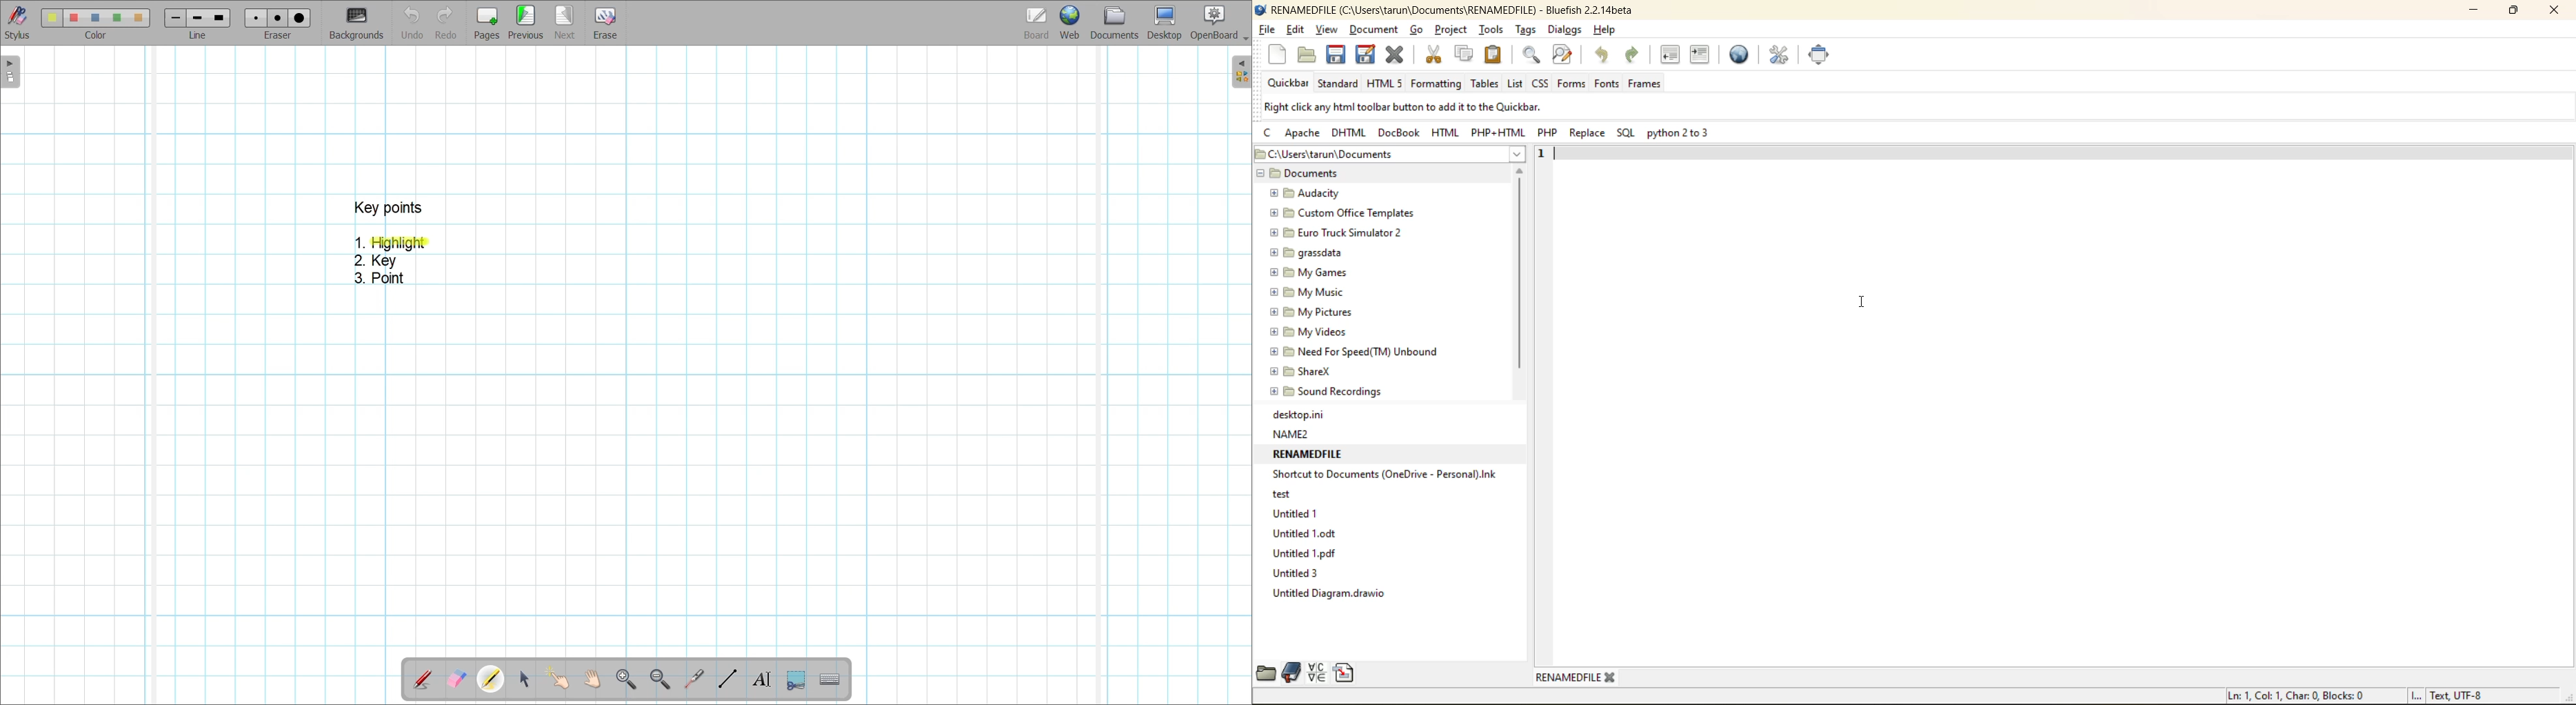 The height and width of the screenshot is (728, 2576). Describe the element at coordinates (1266, 673) in the screenshot. I see `file browser` at that location.